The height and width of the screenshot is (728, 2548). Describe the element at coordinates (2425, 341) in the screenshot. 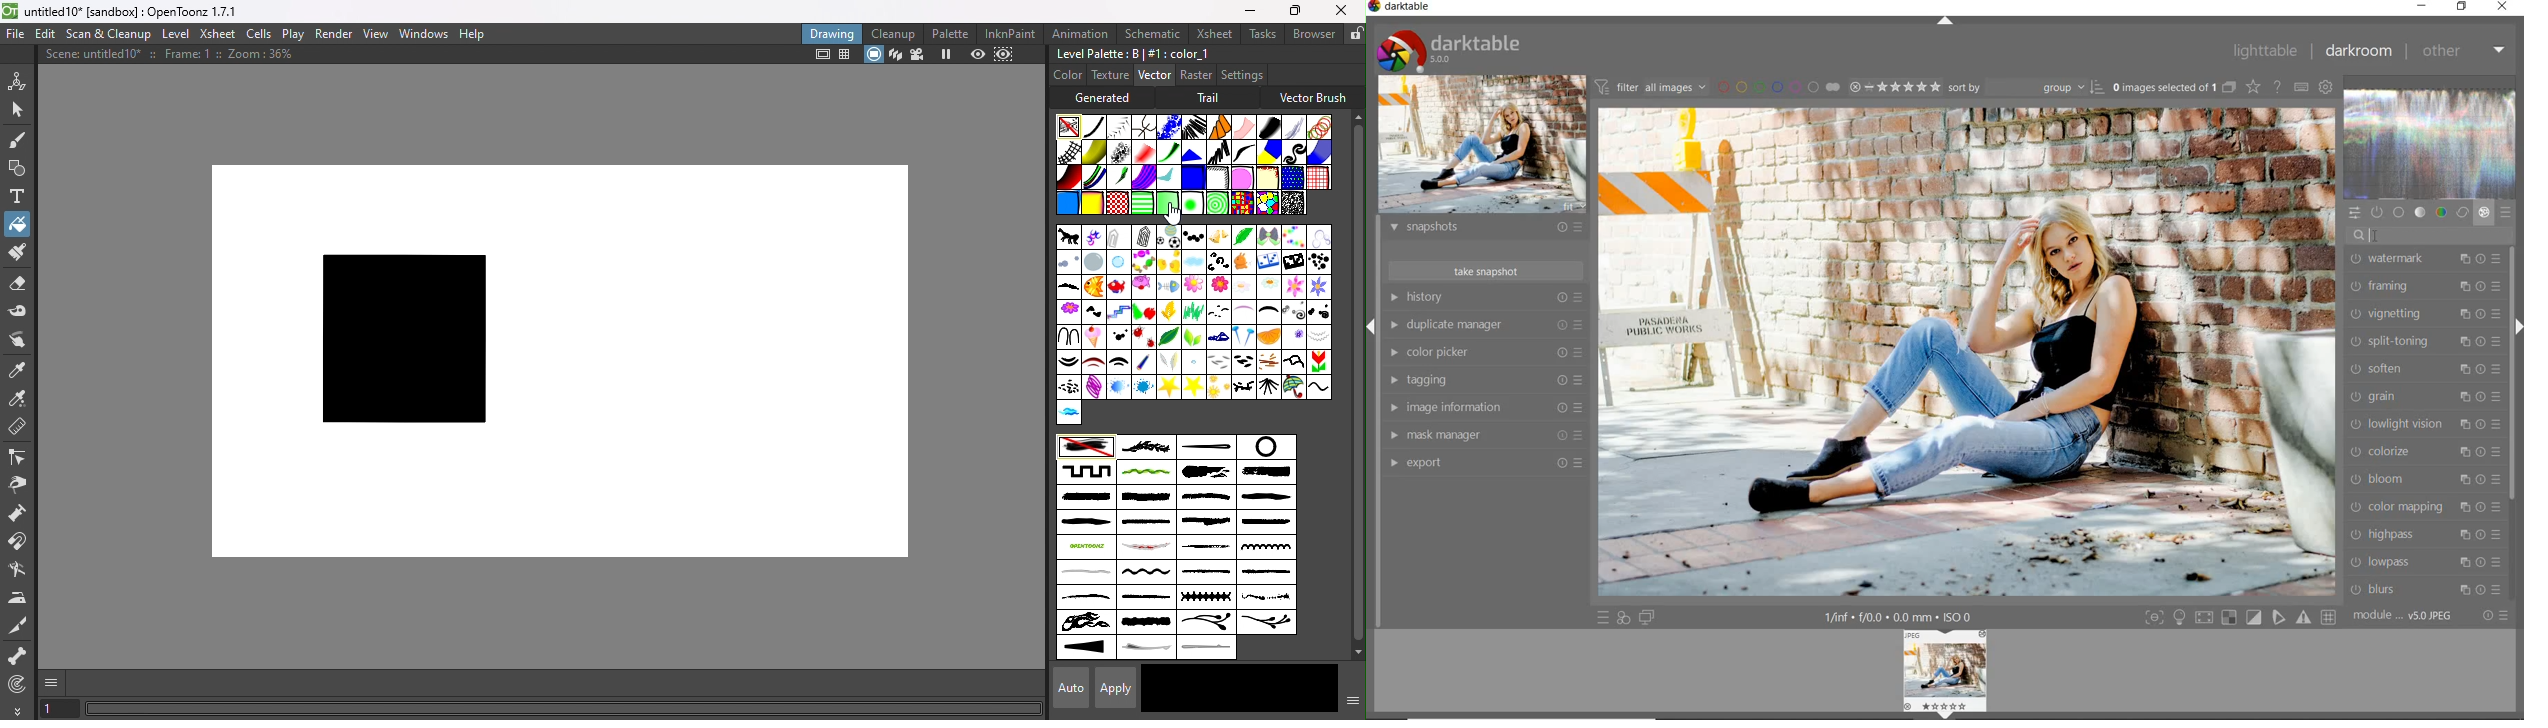

I see `split-toning` at that location.